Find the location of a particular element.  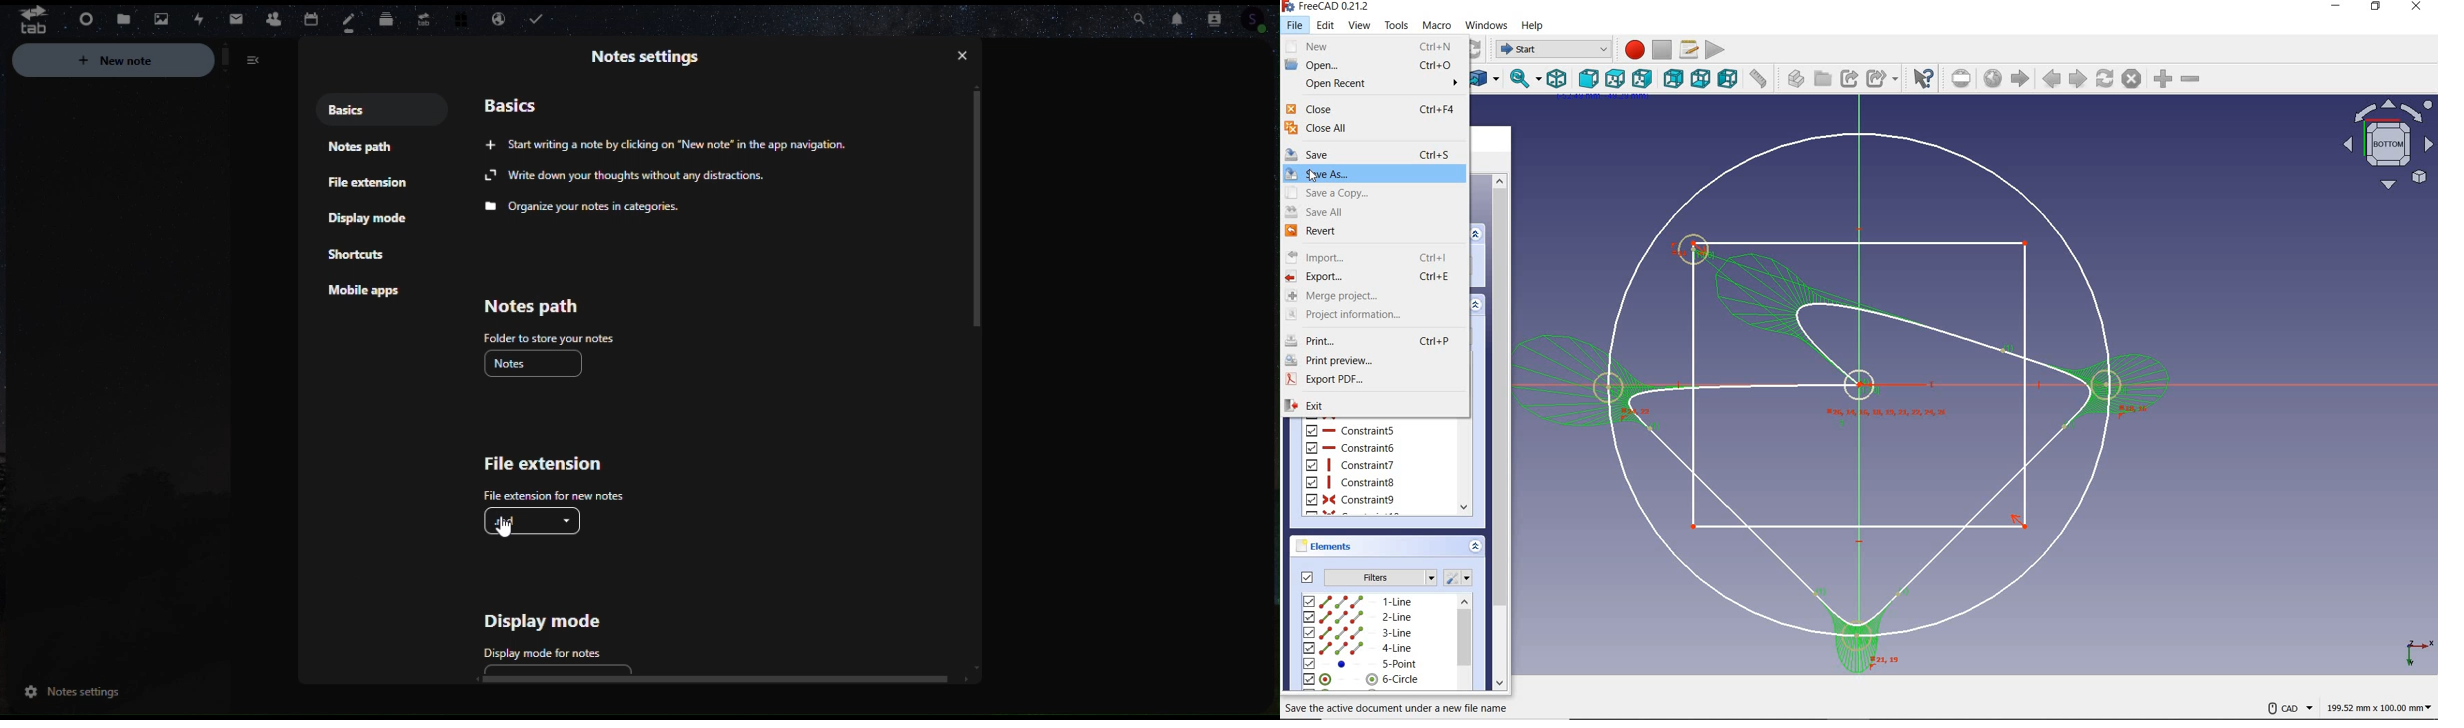

Free trial is located at coordinates (459, 20).